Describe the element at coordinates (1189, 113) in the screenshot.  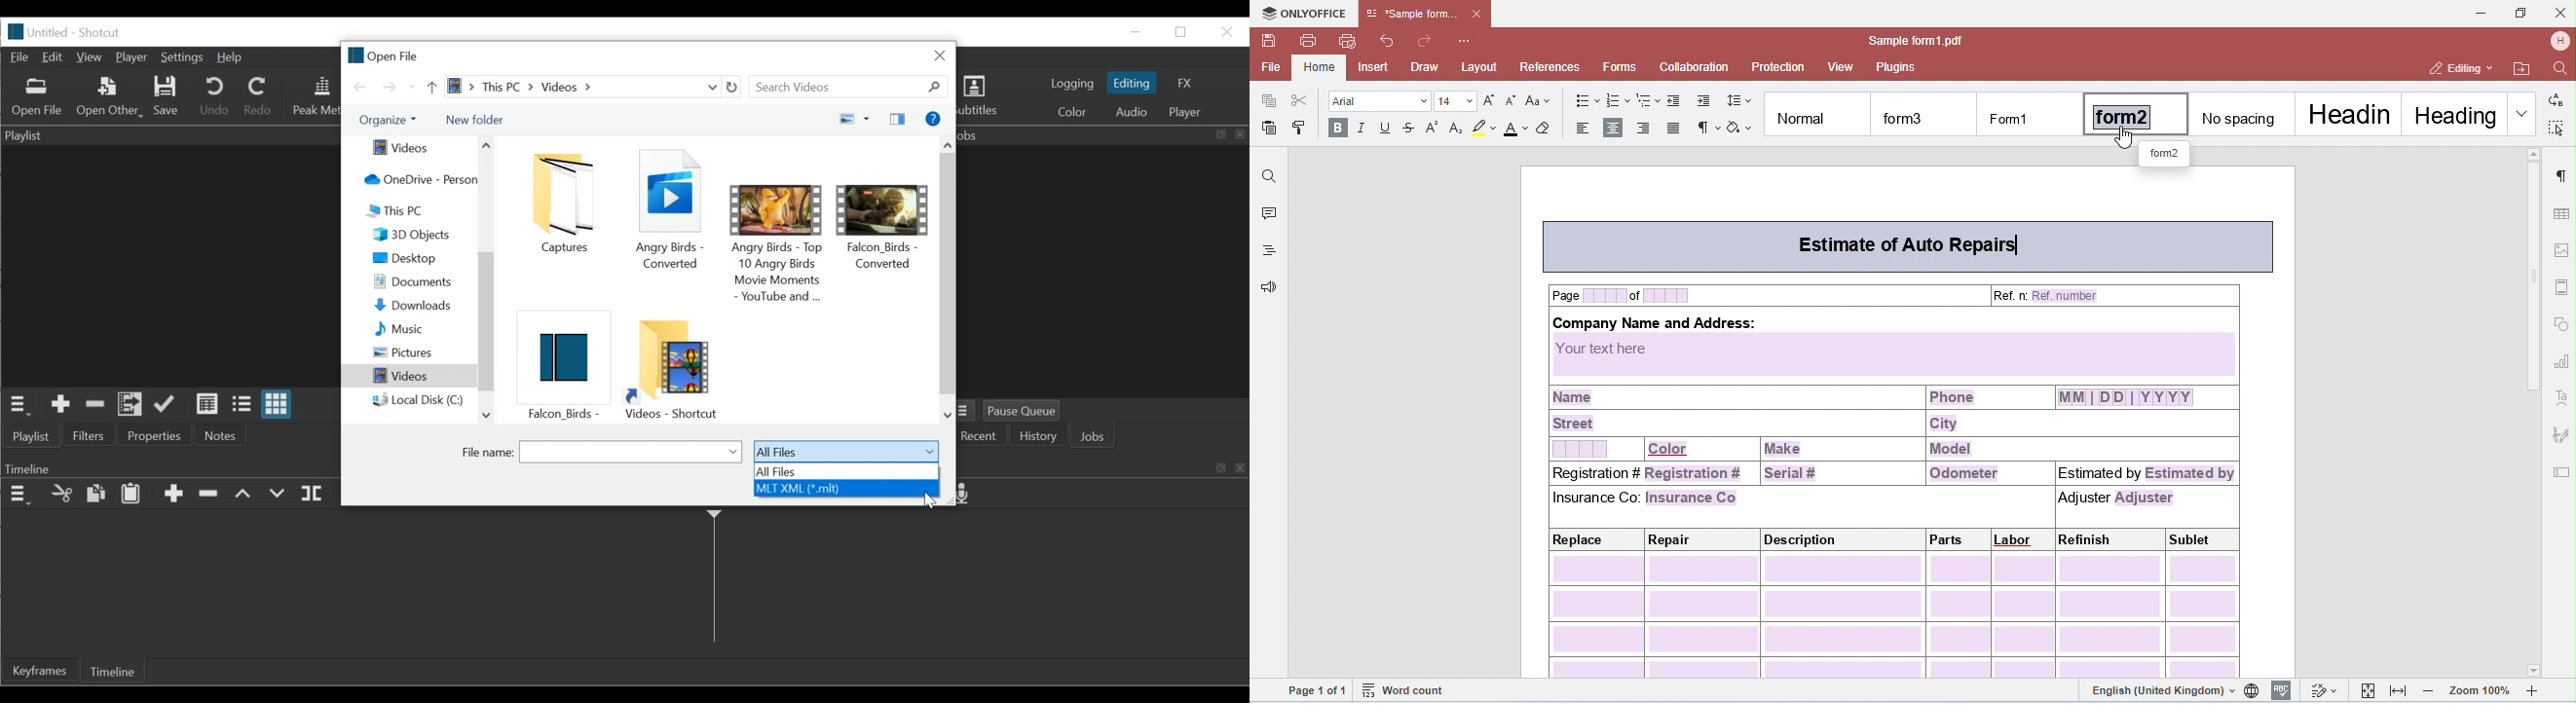
I see `player` at that location.